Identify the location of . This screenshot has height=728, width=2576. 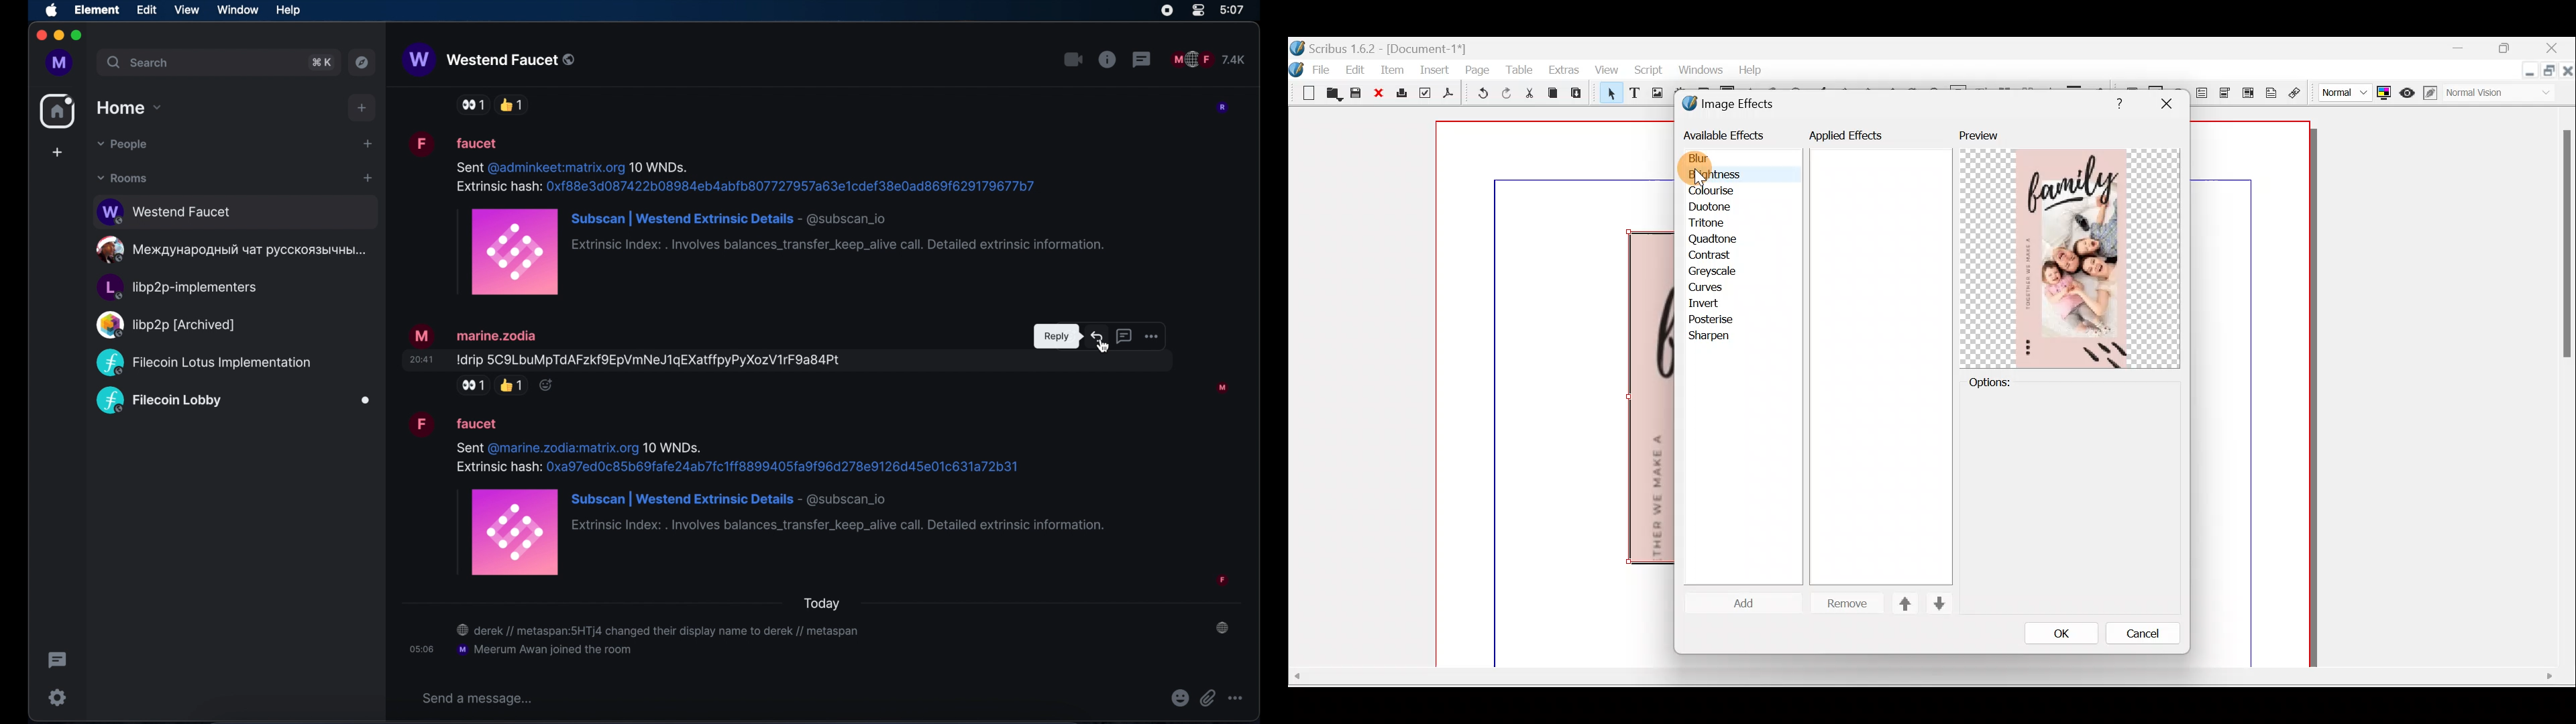
(2165, 104).